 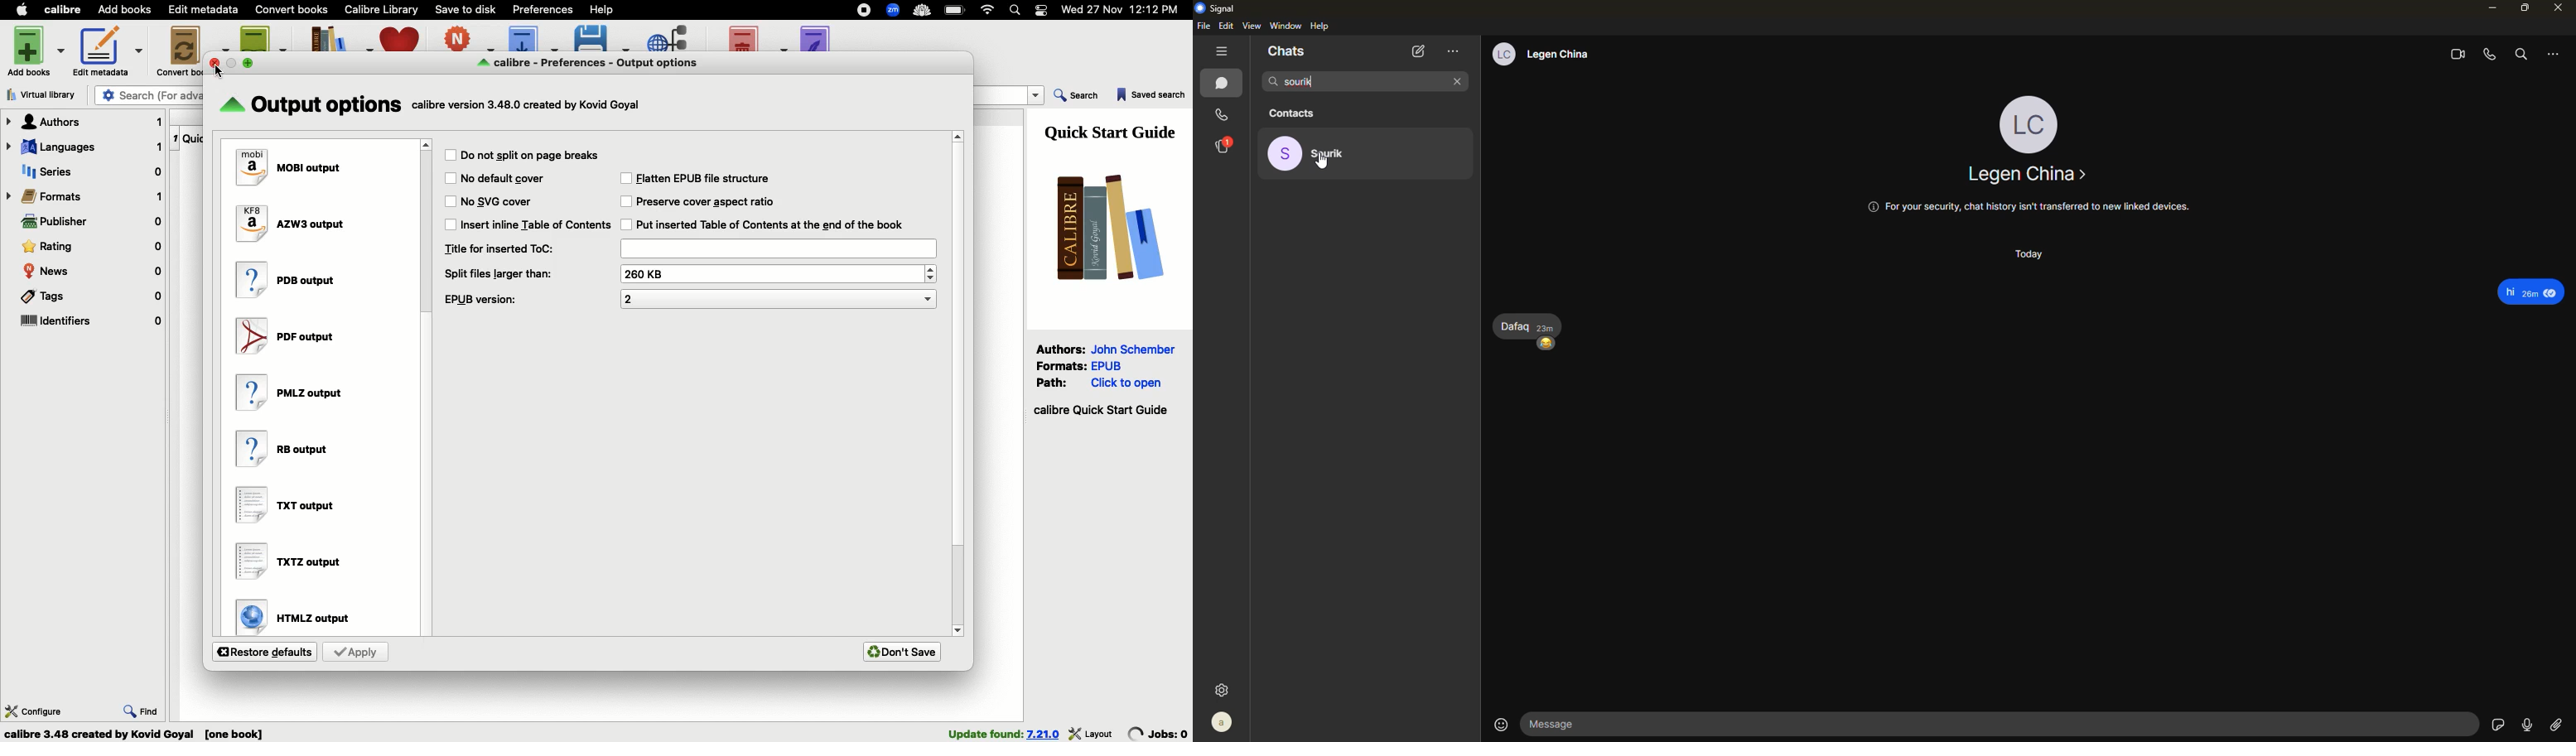 What do you see at coordinates (2029, 254) in the screenshot?
I see `today` at bounding box center [2029, 254].